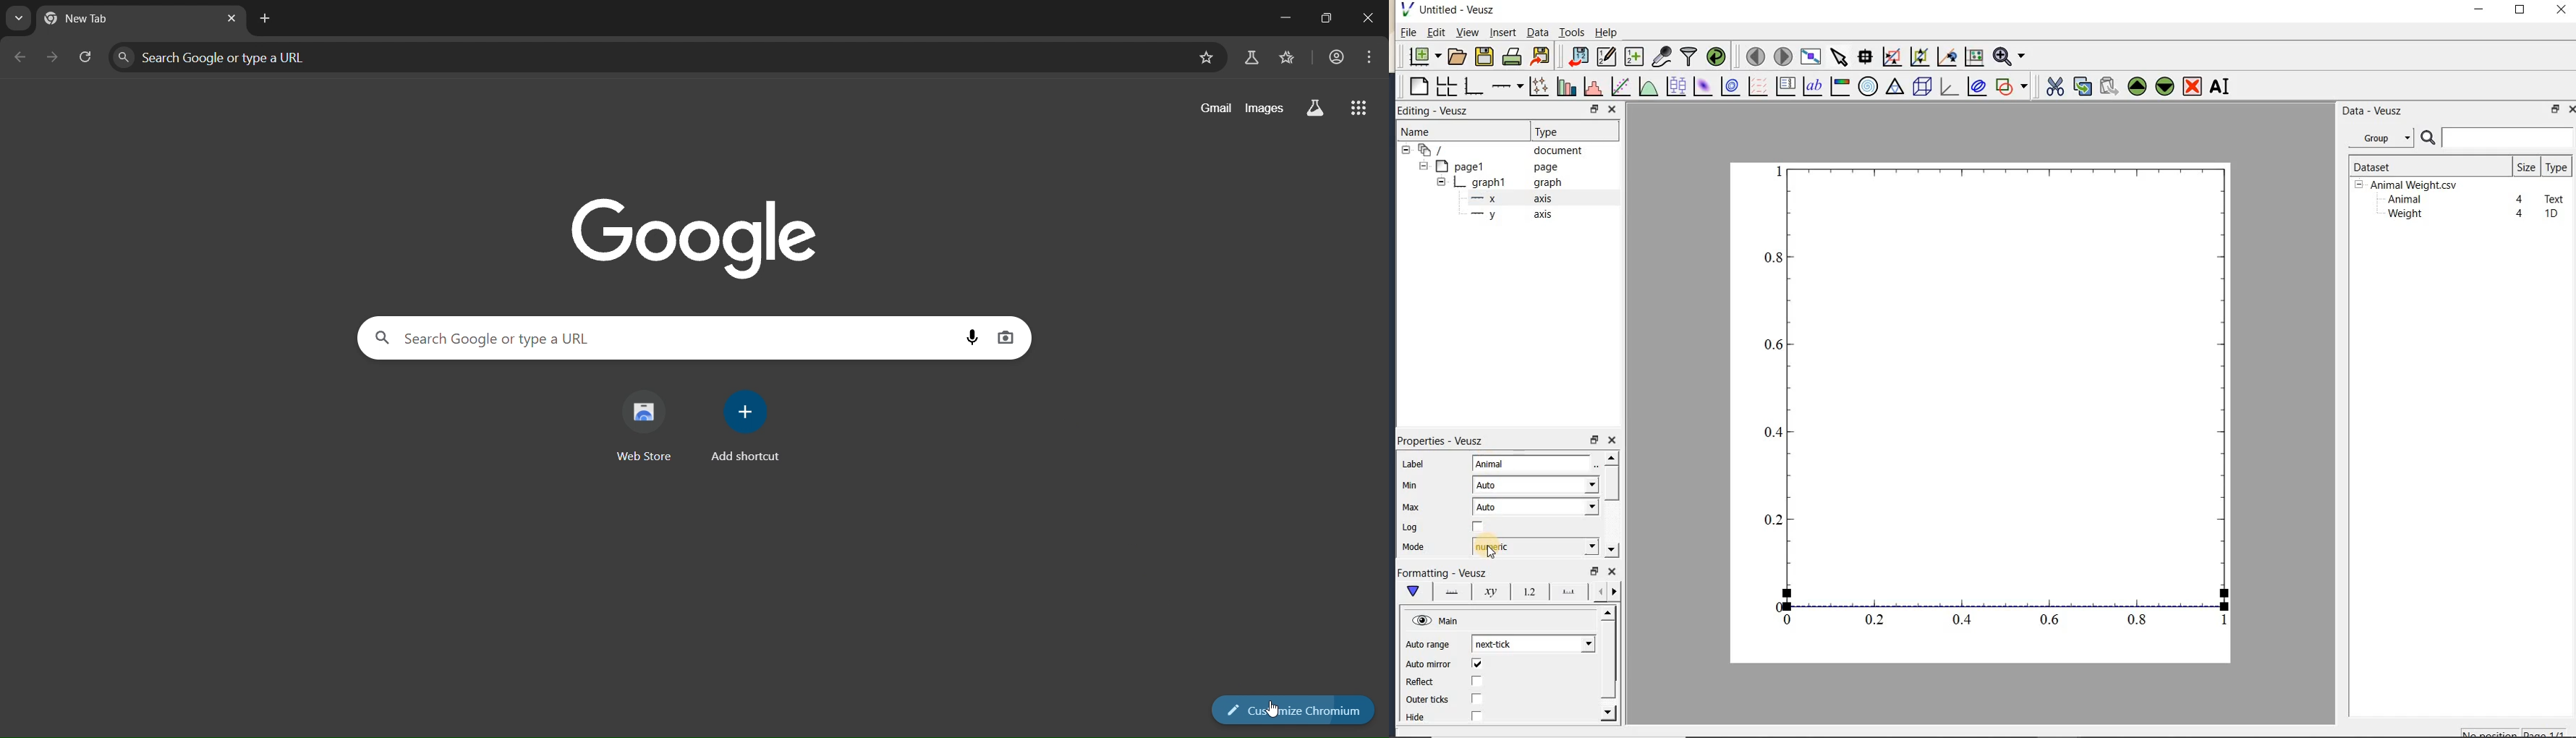 This screenshot has width=2576, height=756. Describe the element at coordinates (1648, 88) in the screenshot. I see `plot a function` at that location.